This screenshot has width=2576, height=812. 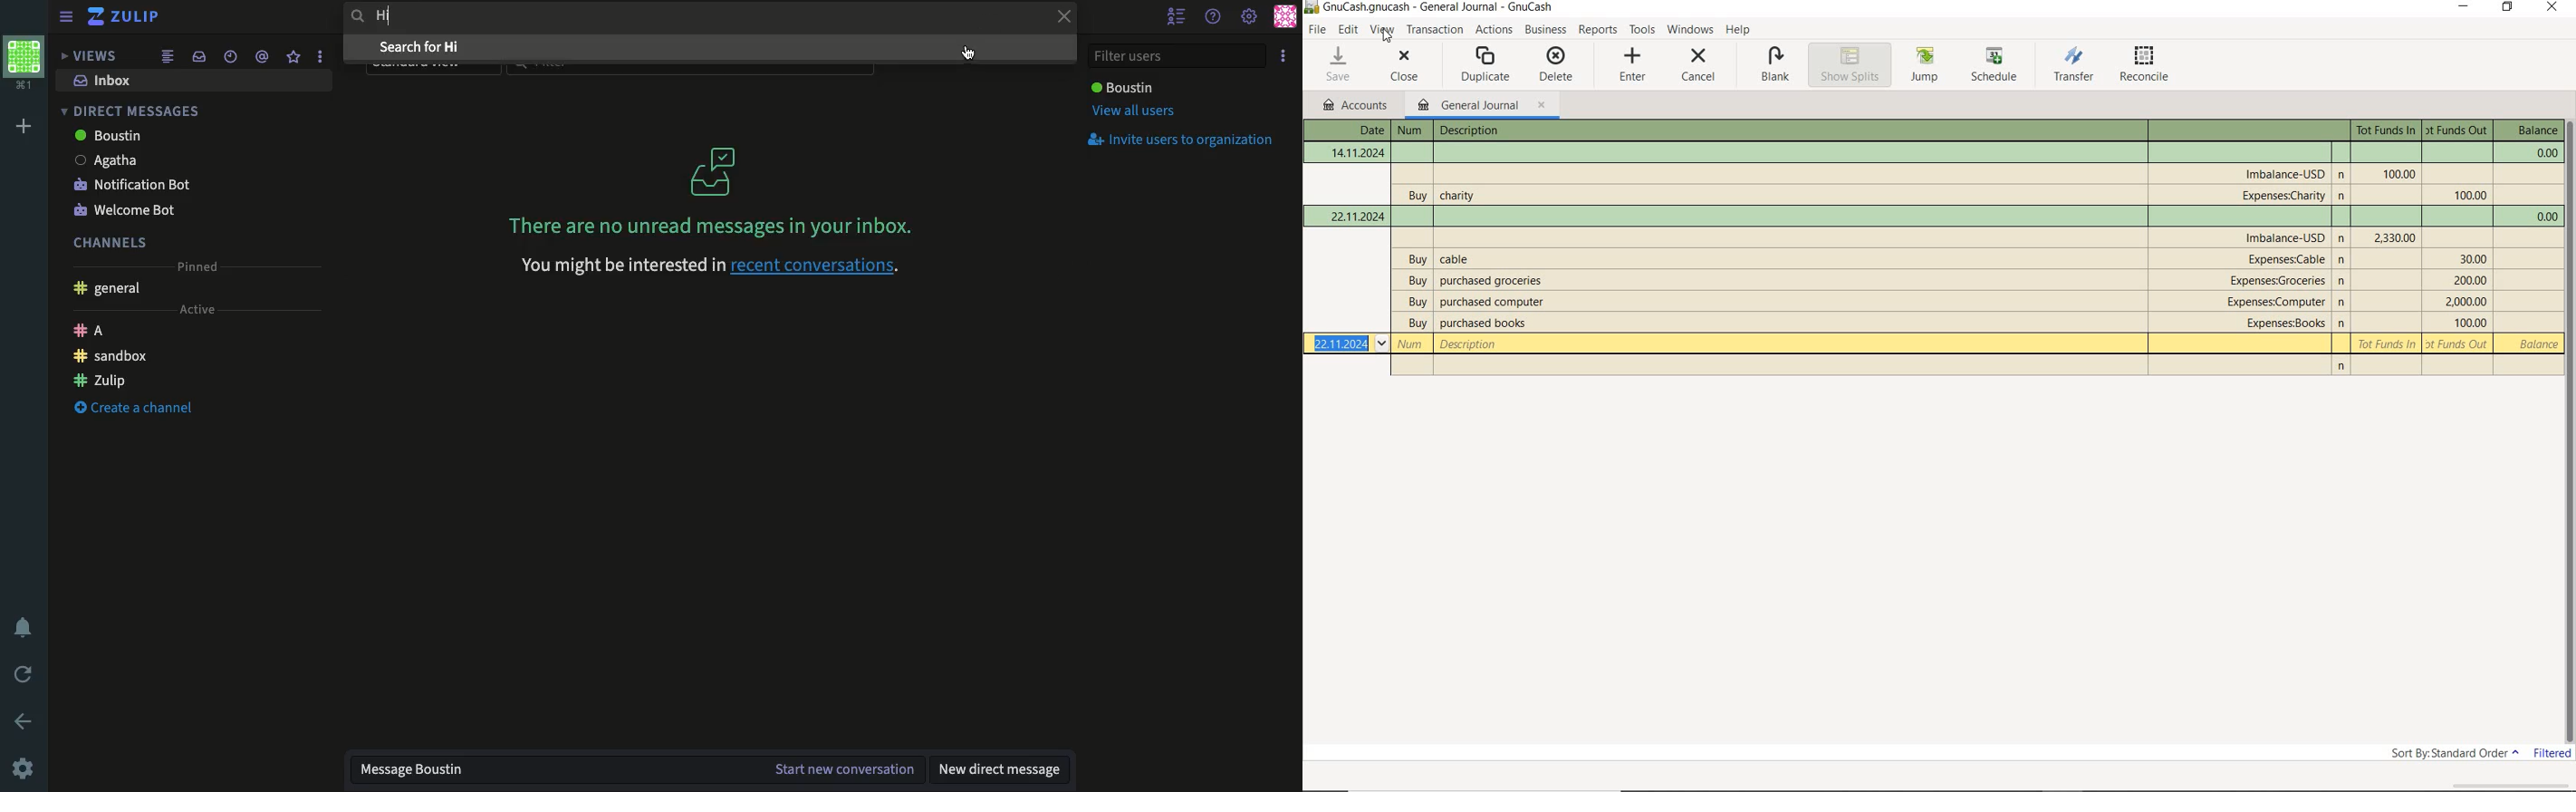 I want to click on buy, so click(x=1419, y=261).